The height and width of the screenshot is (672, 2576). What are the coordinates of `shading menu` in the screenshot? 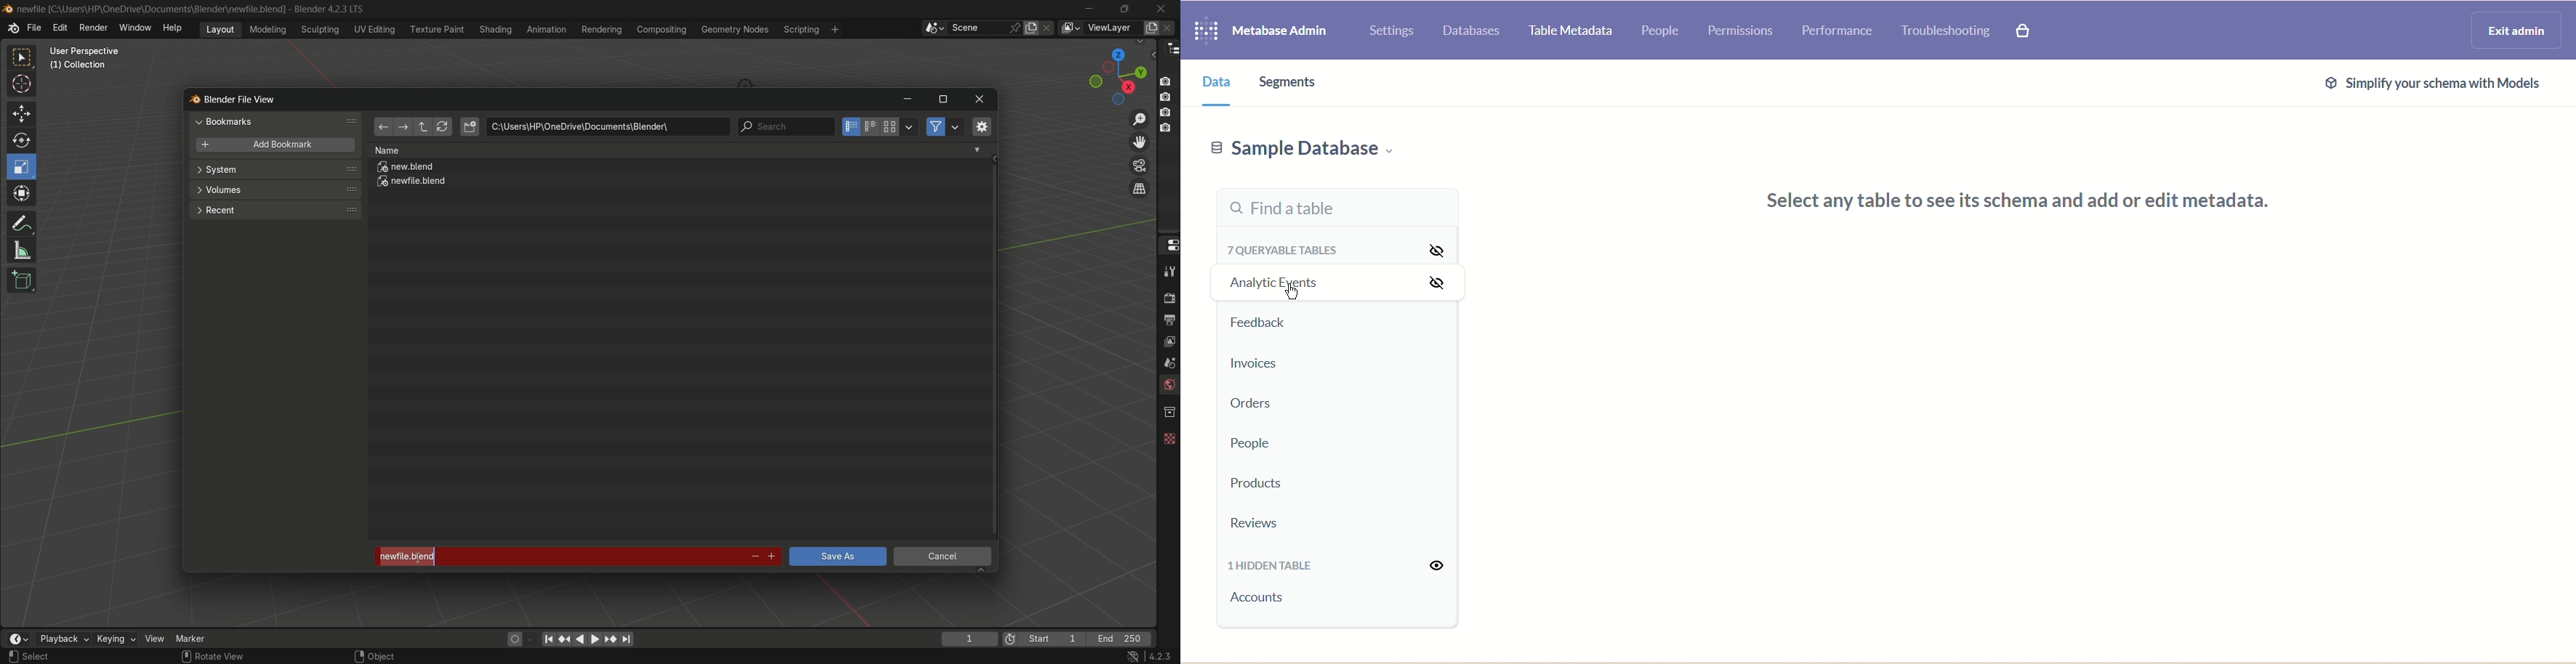 It's located at (494, 29).